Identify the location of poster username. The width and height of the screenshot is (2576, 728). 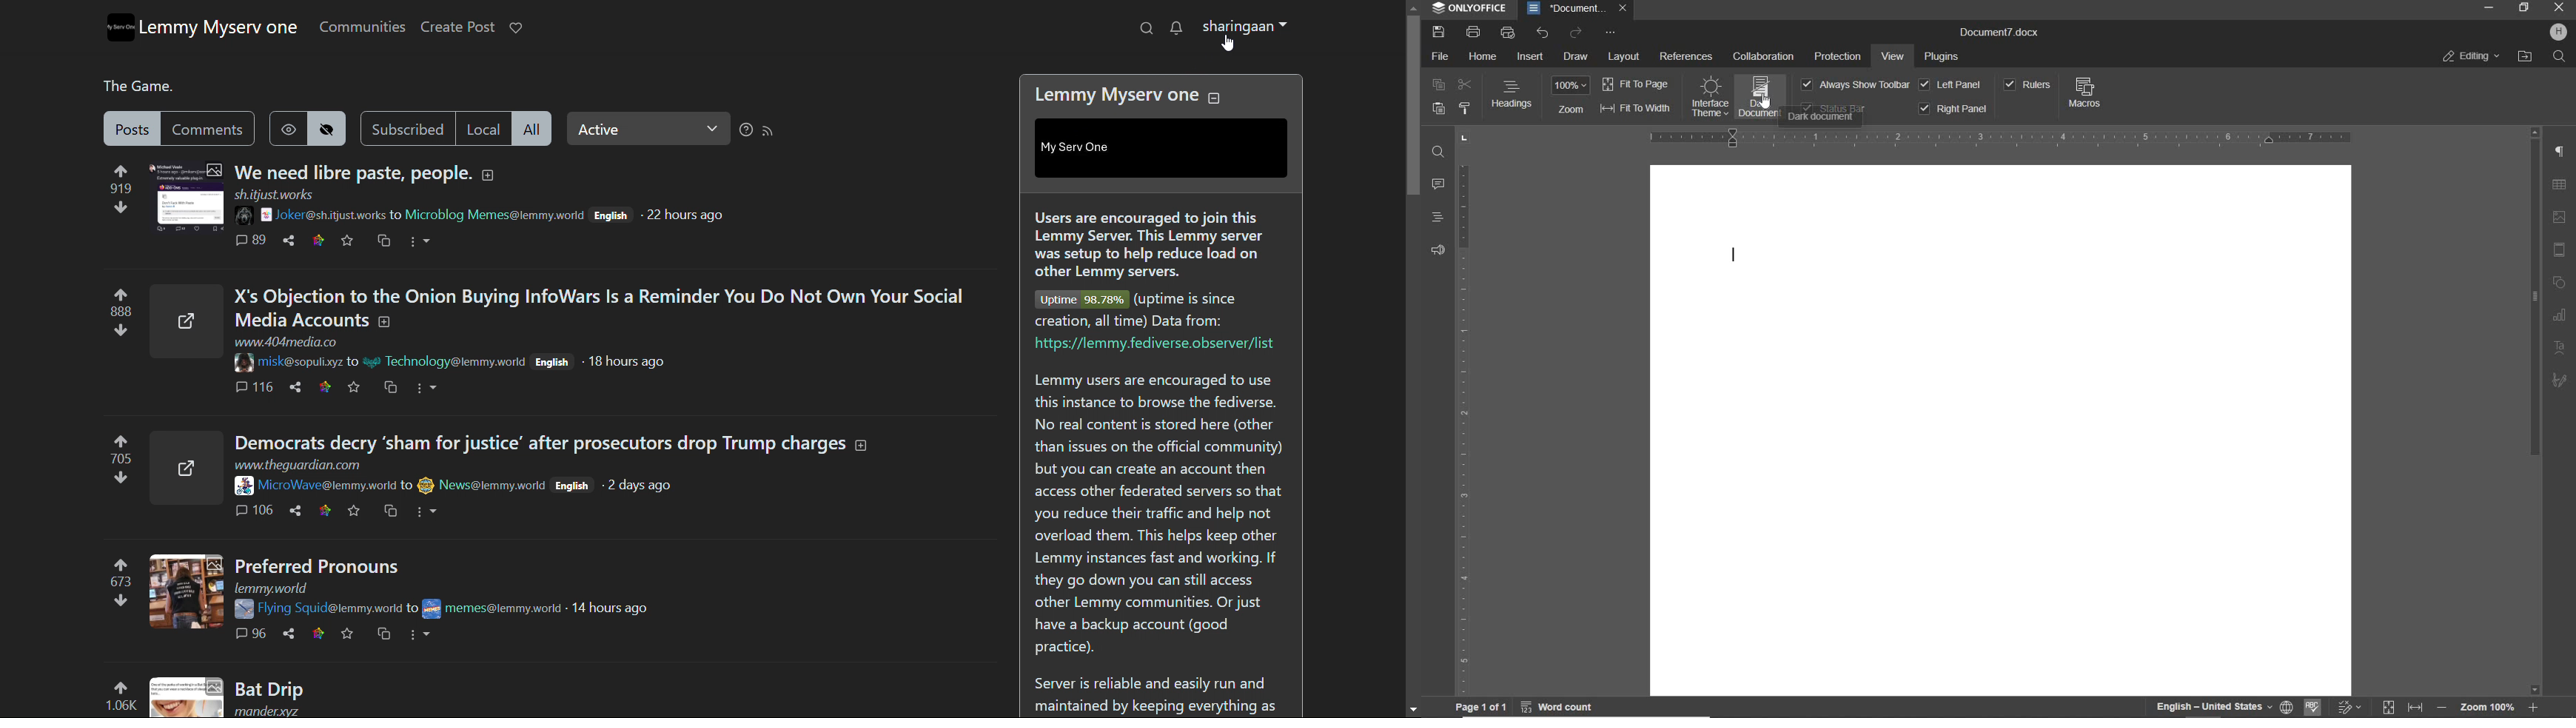
(495, 212).